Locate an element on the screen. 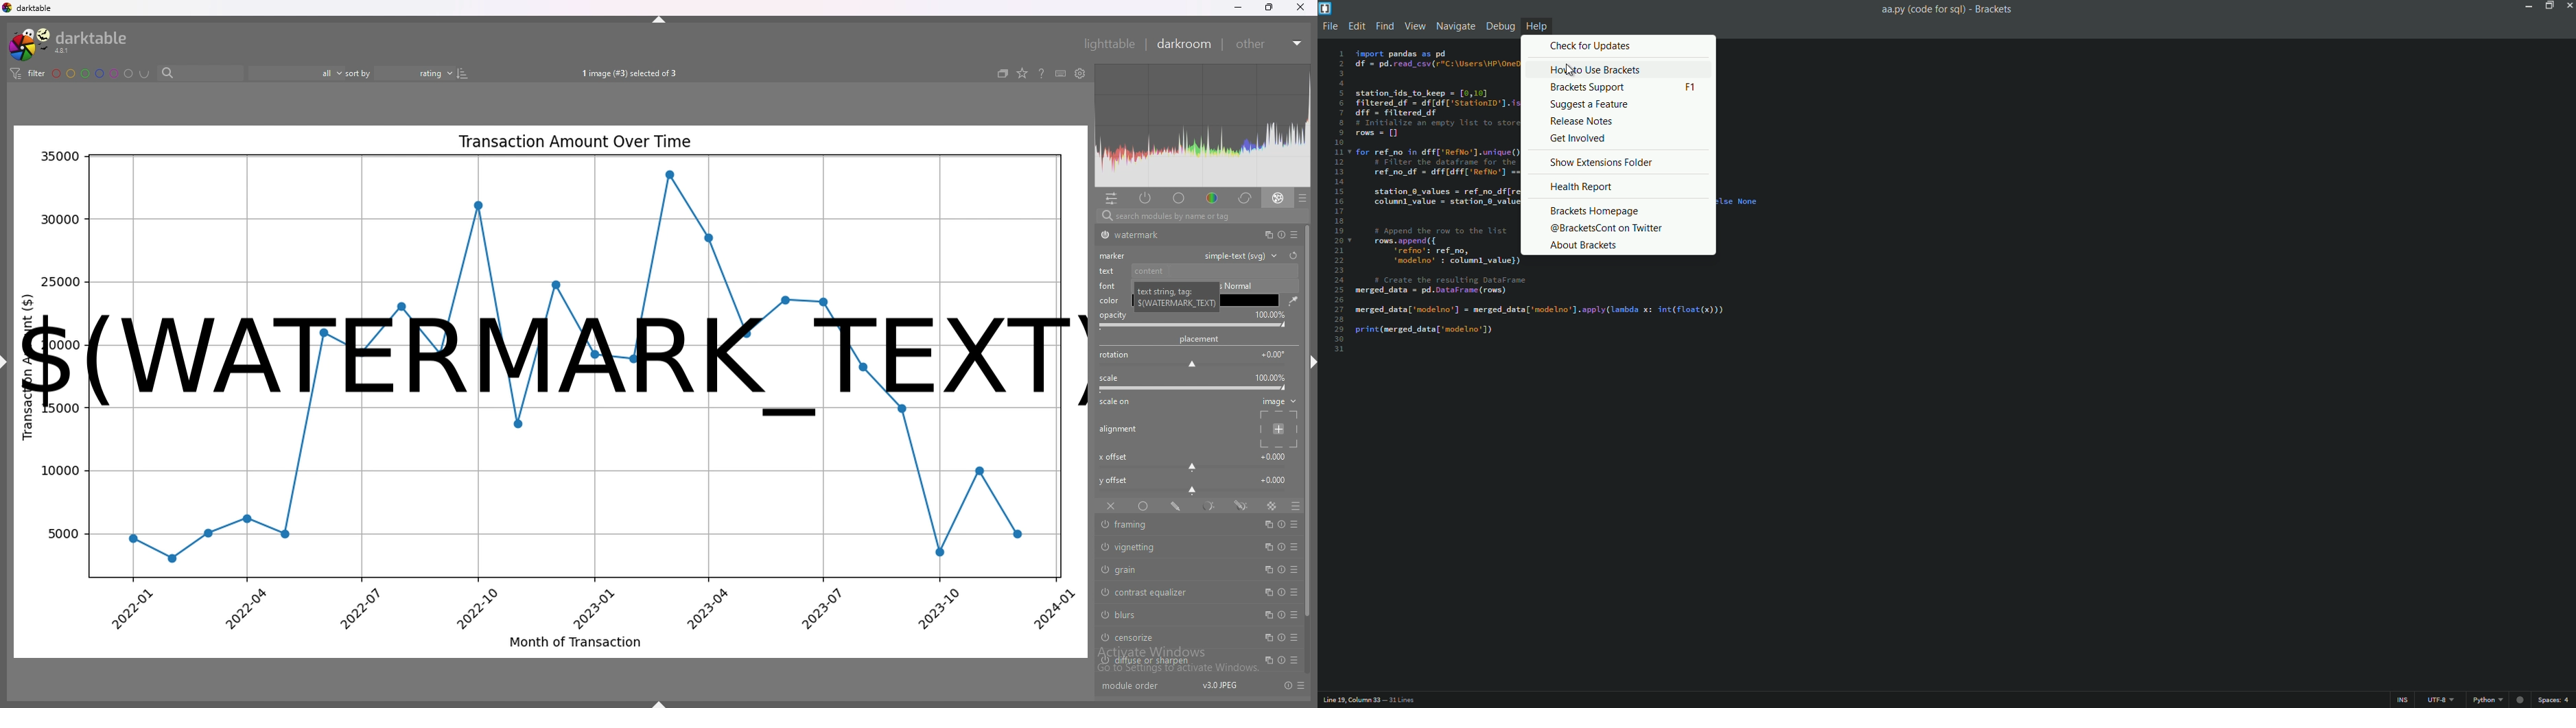  multiple instances action is located at coordinates (1268, 570).